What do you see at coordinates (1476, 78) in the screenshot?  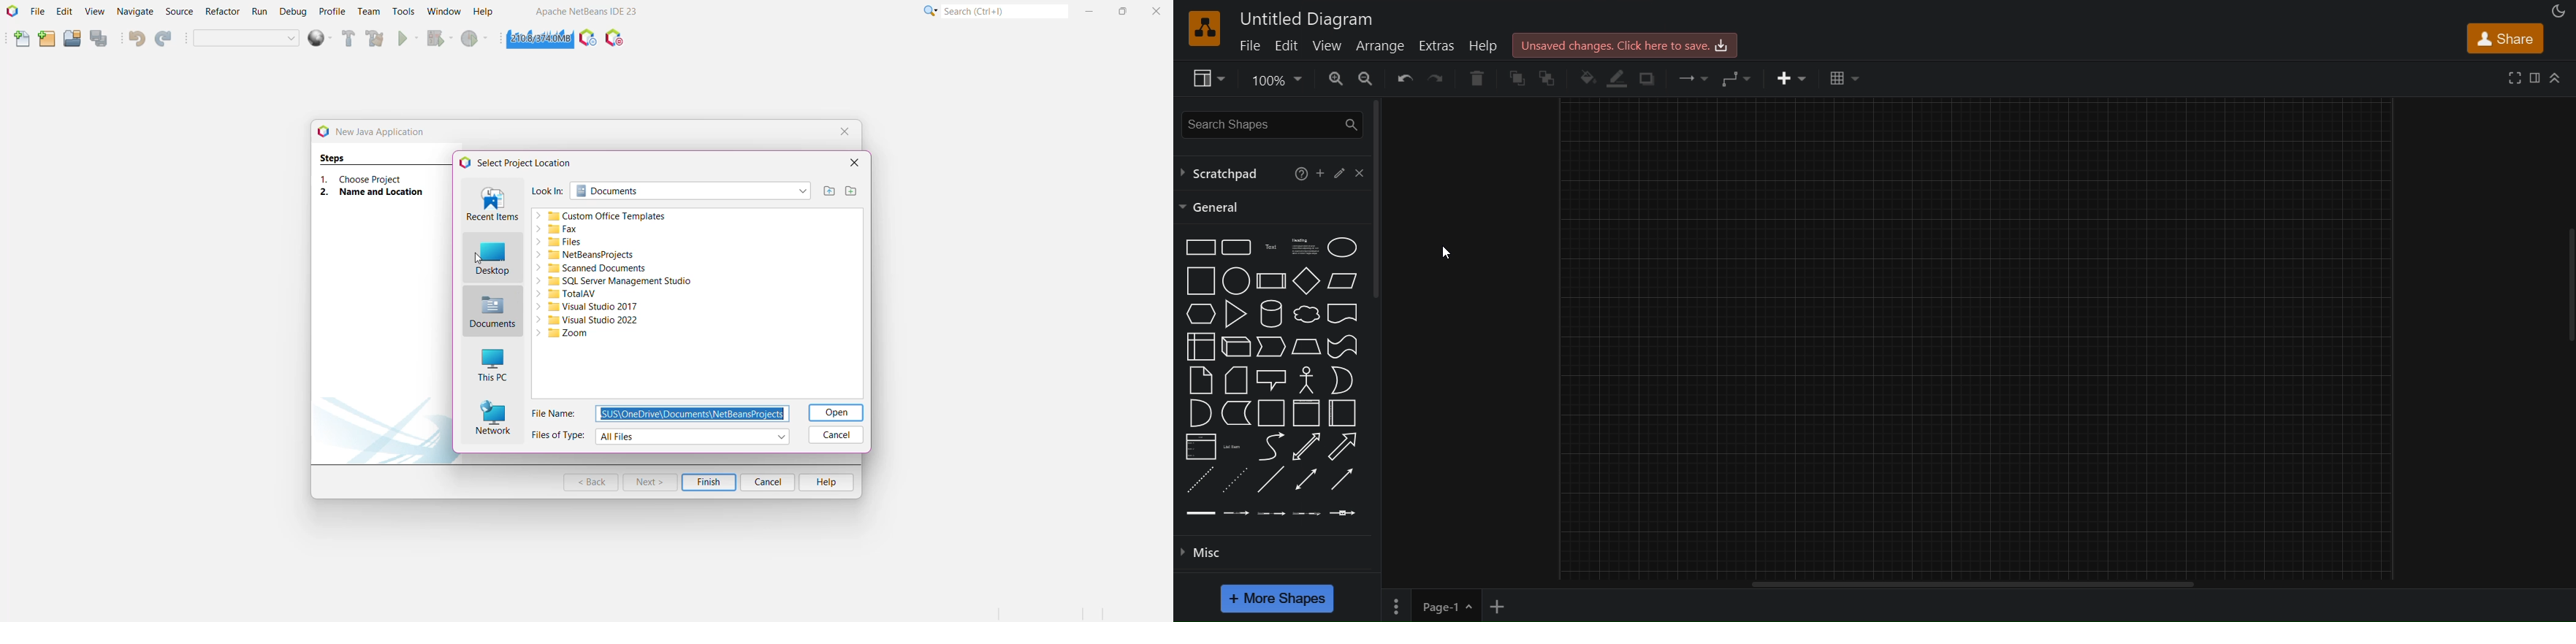 I see `delete` at bounding box center [1476, 78].